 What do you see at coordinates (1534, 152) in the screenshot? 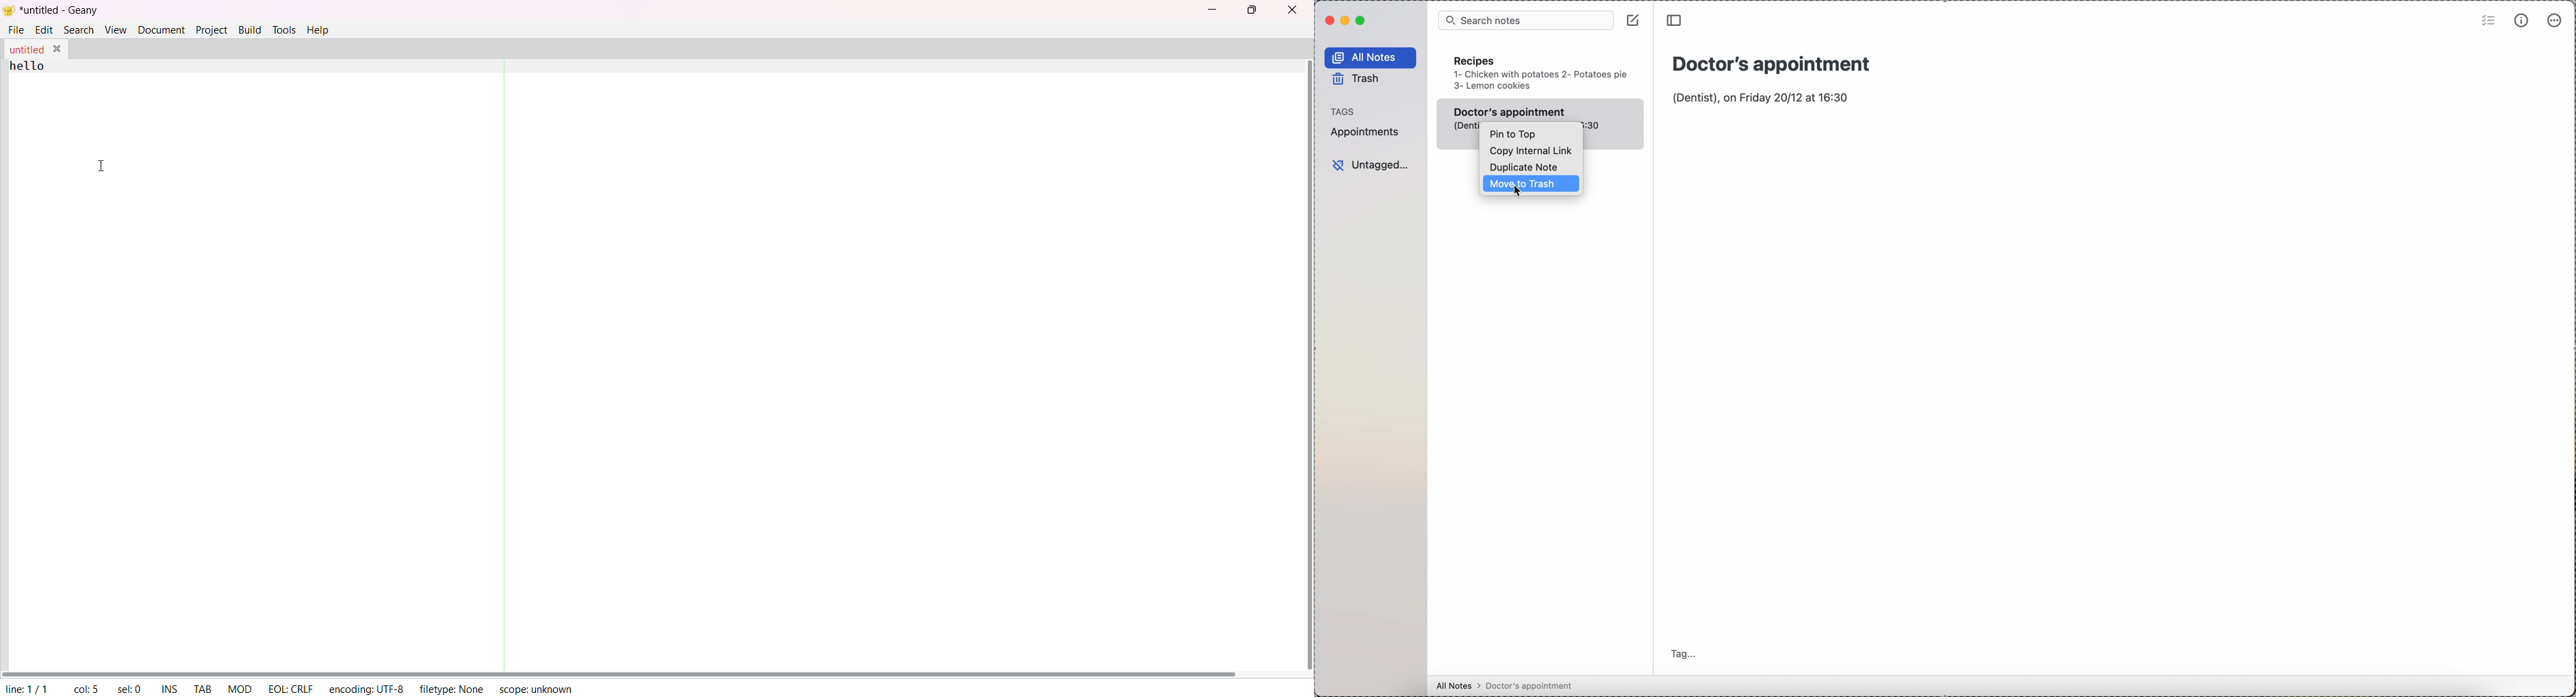
I see `copy internal link` at bounding box center [1534, 152].